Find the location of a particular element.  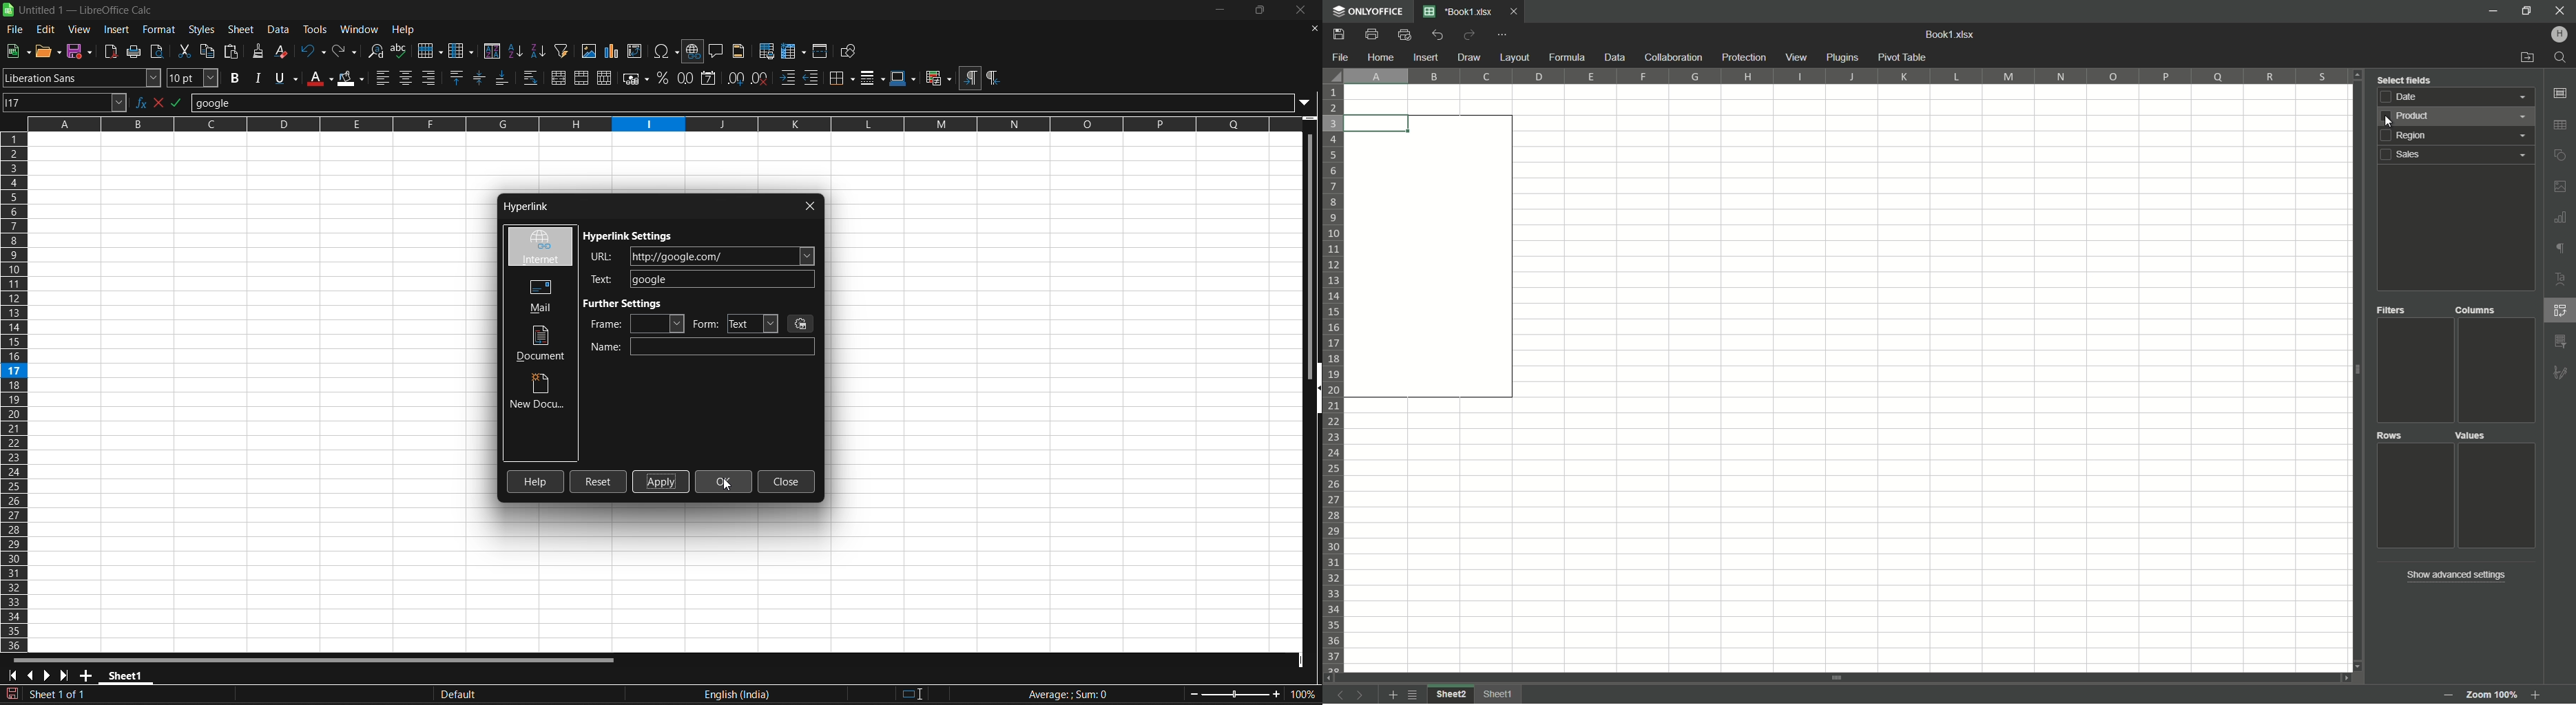

spelling is located at coordinates (401, 51).